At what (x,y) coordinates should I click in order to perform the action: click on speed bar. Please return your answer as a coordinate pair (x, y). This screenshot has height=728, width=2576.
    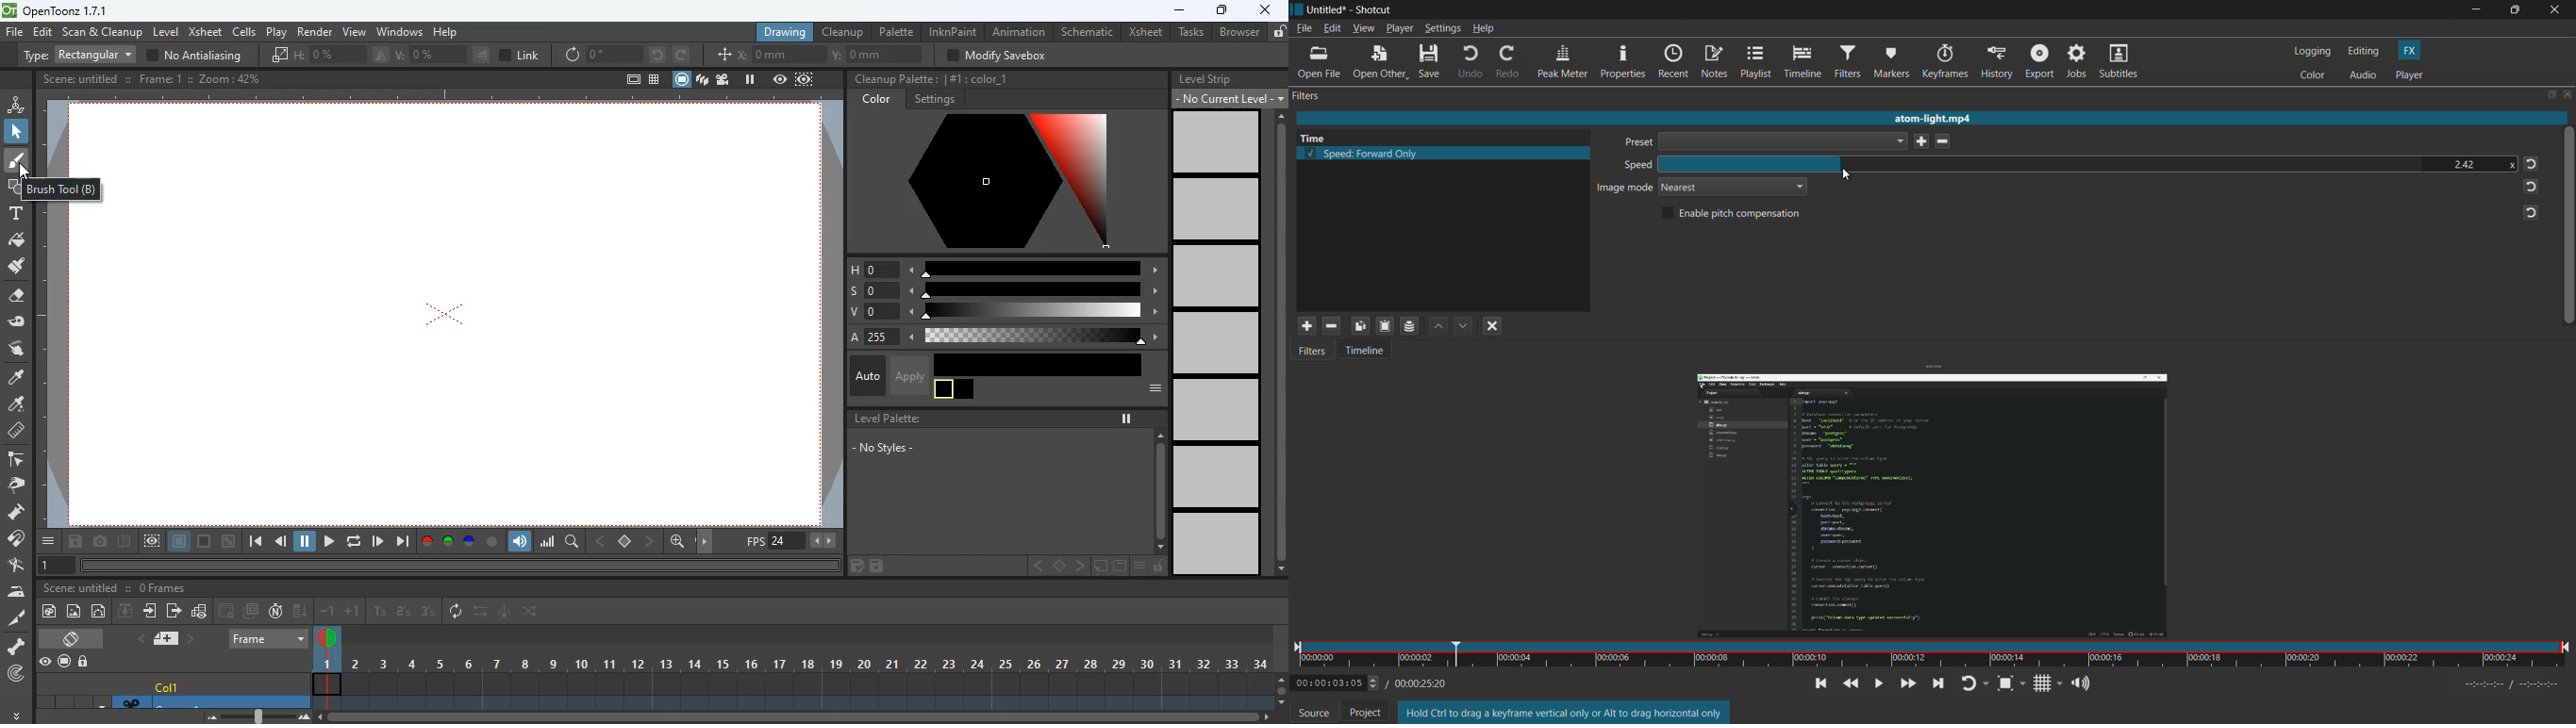
    Looking at the image, I should click on (1916, 164).